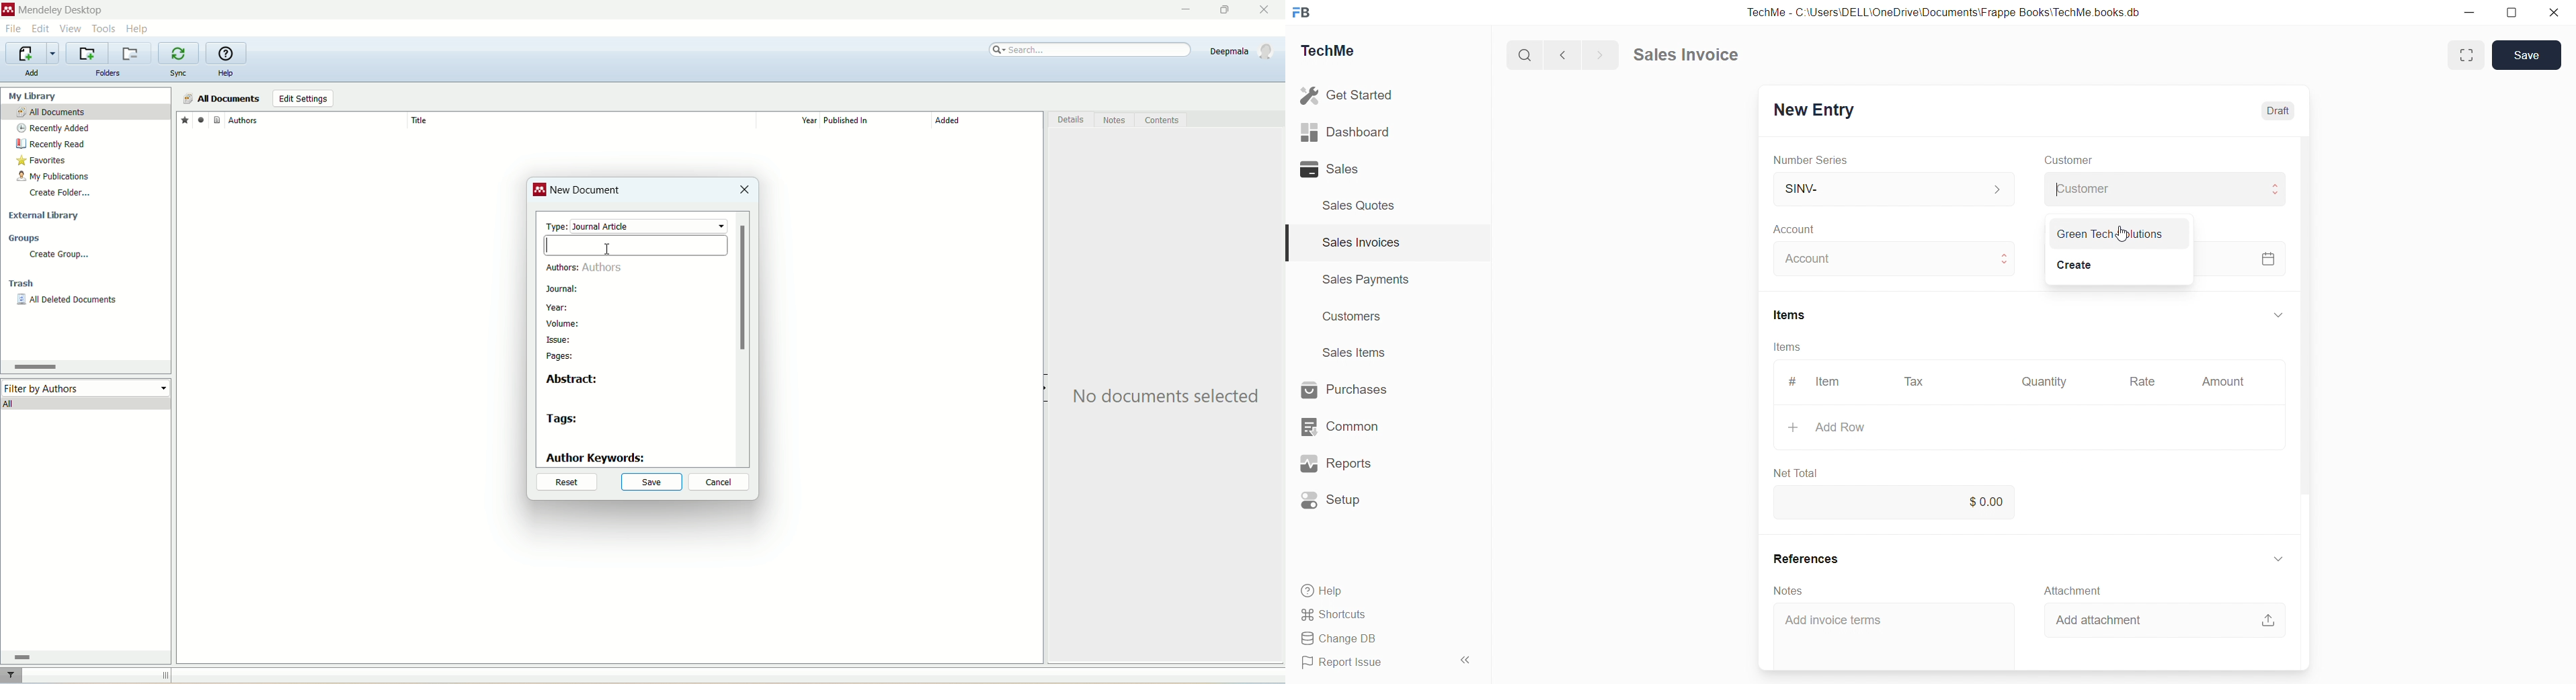 This screenshot has height=700, width=2576. I want to click on Help, so click(1325, 591).